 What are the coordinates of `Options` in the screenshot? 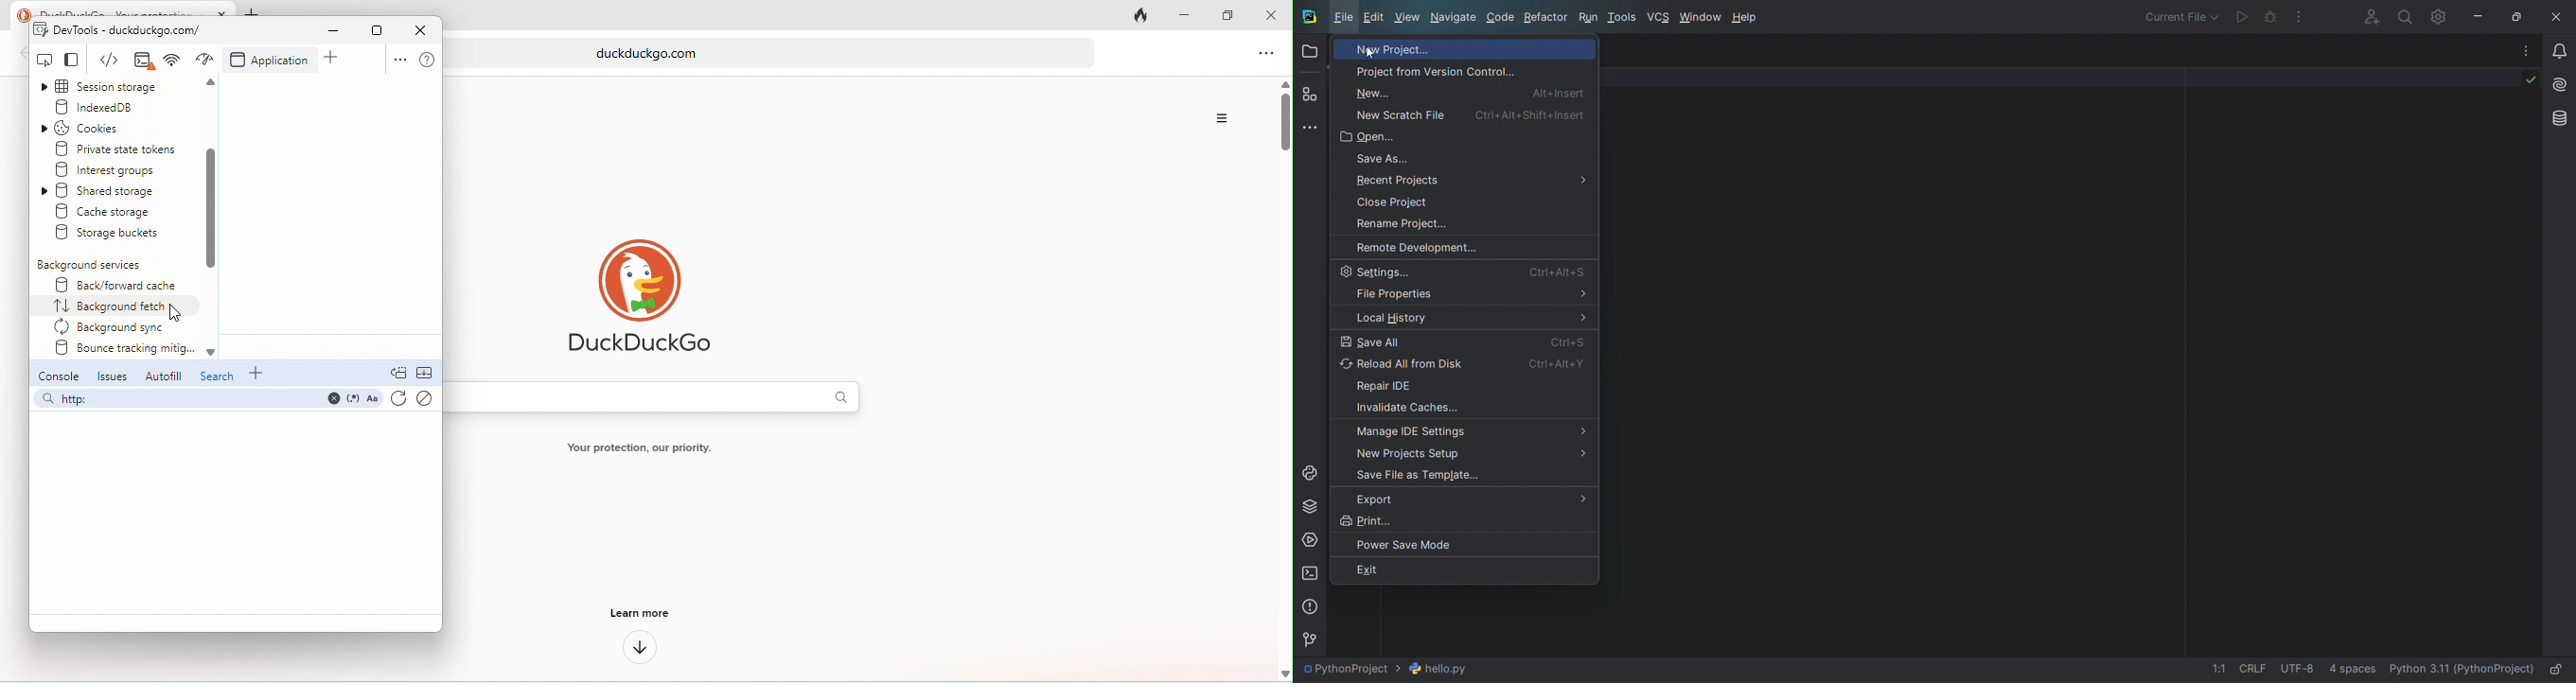 It's located at (1221, 118).